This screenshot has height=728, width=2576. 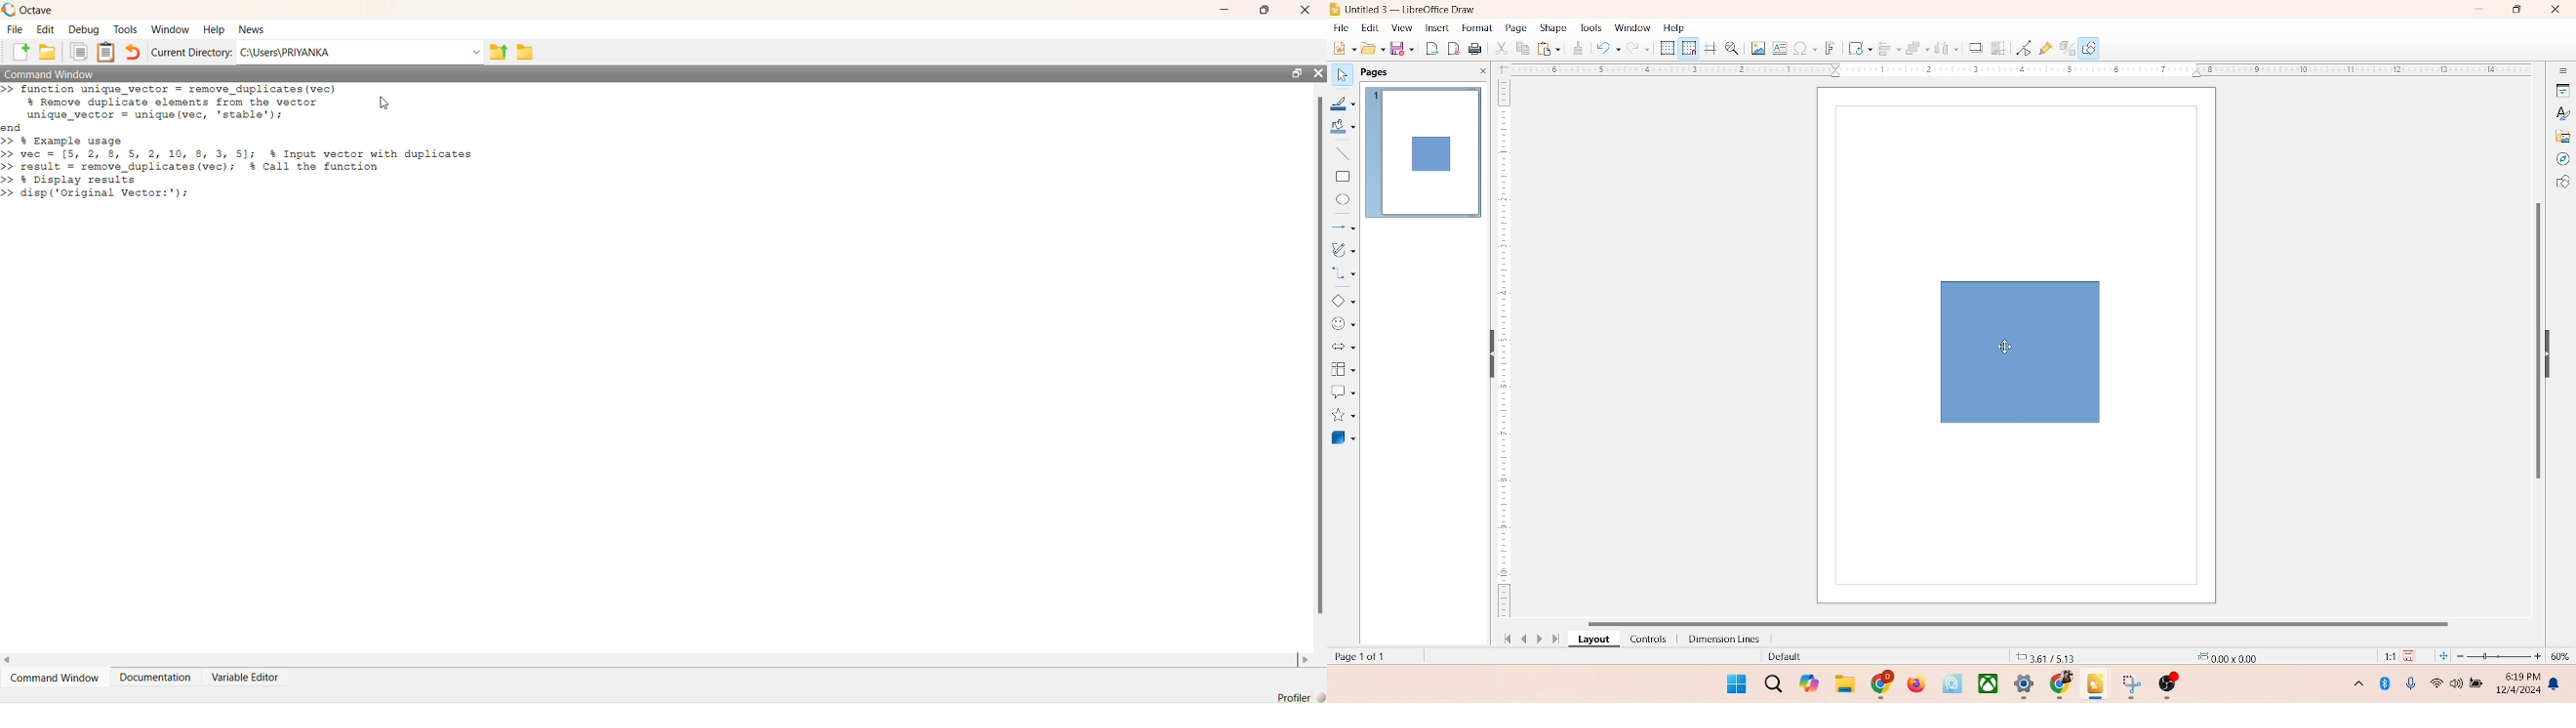 What do you see at coordinates (1779, 50) in the screenshot?
I see `textbox` at bounding box center [1779, 50].